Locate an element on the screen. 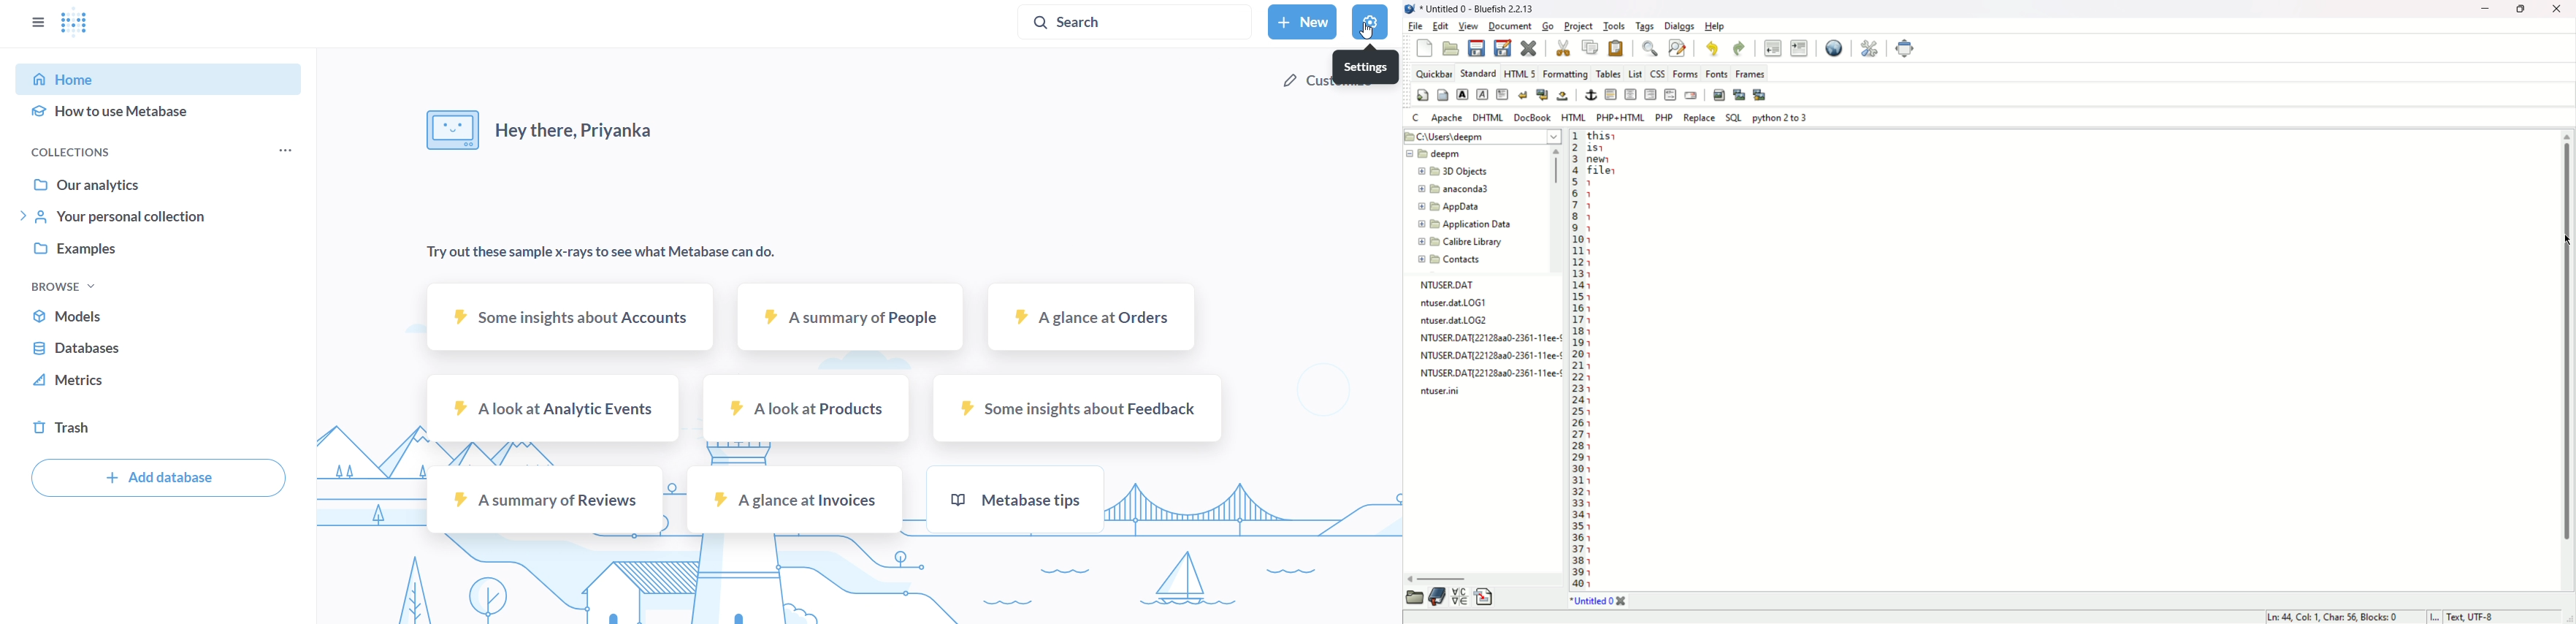  DocBook is located at coordinates (1531, 117).